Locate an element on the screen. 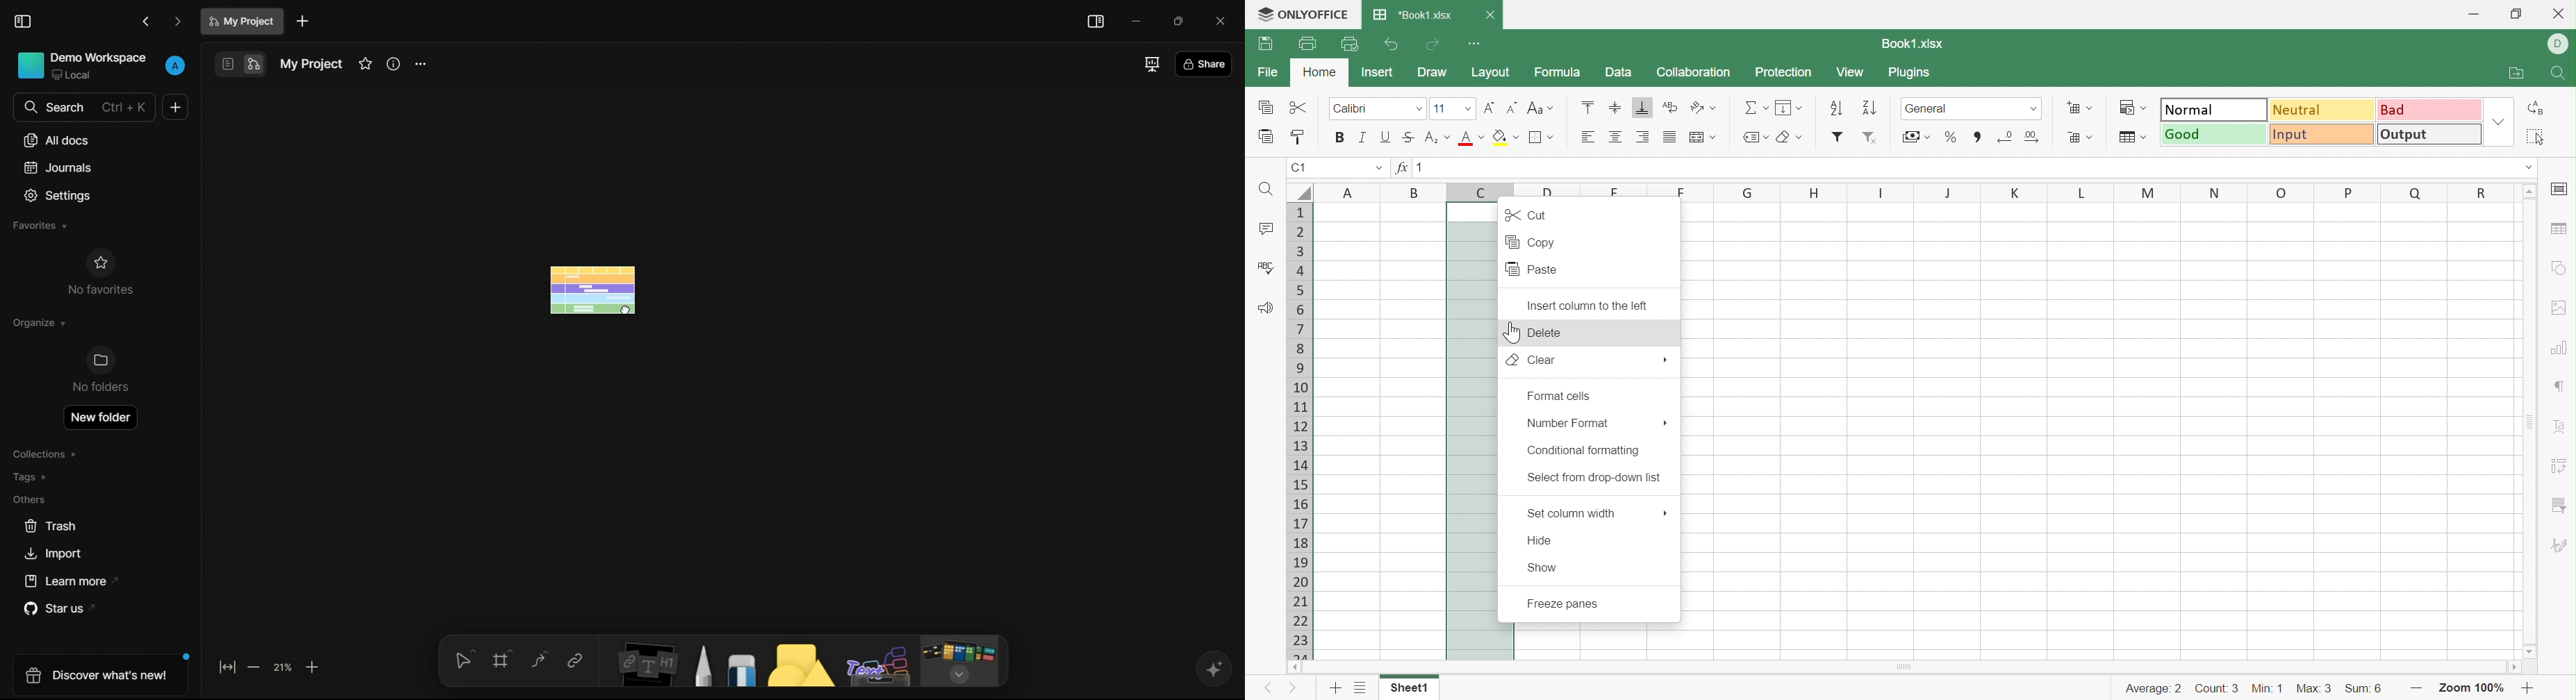 The height and width of the screenshot is (700, 2576). Align Center is located at coordinates (1615, 137).